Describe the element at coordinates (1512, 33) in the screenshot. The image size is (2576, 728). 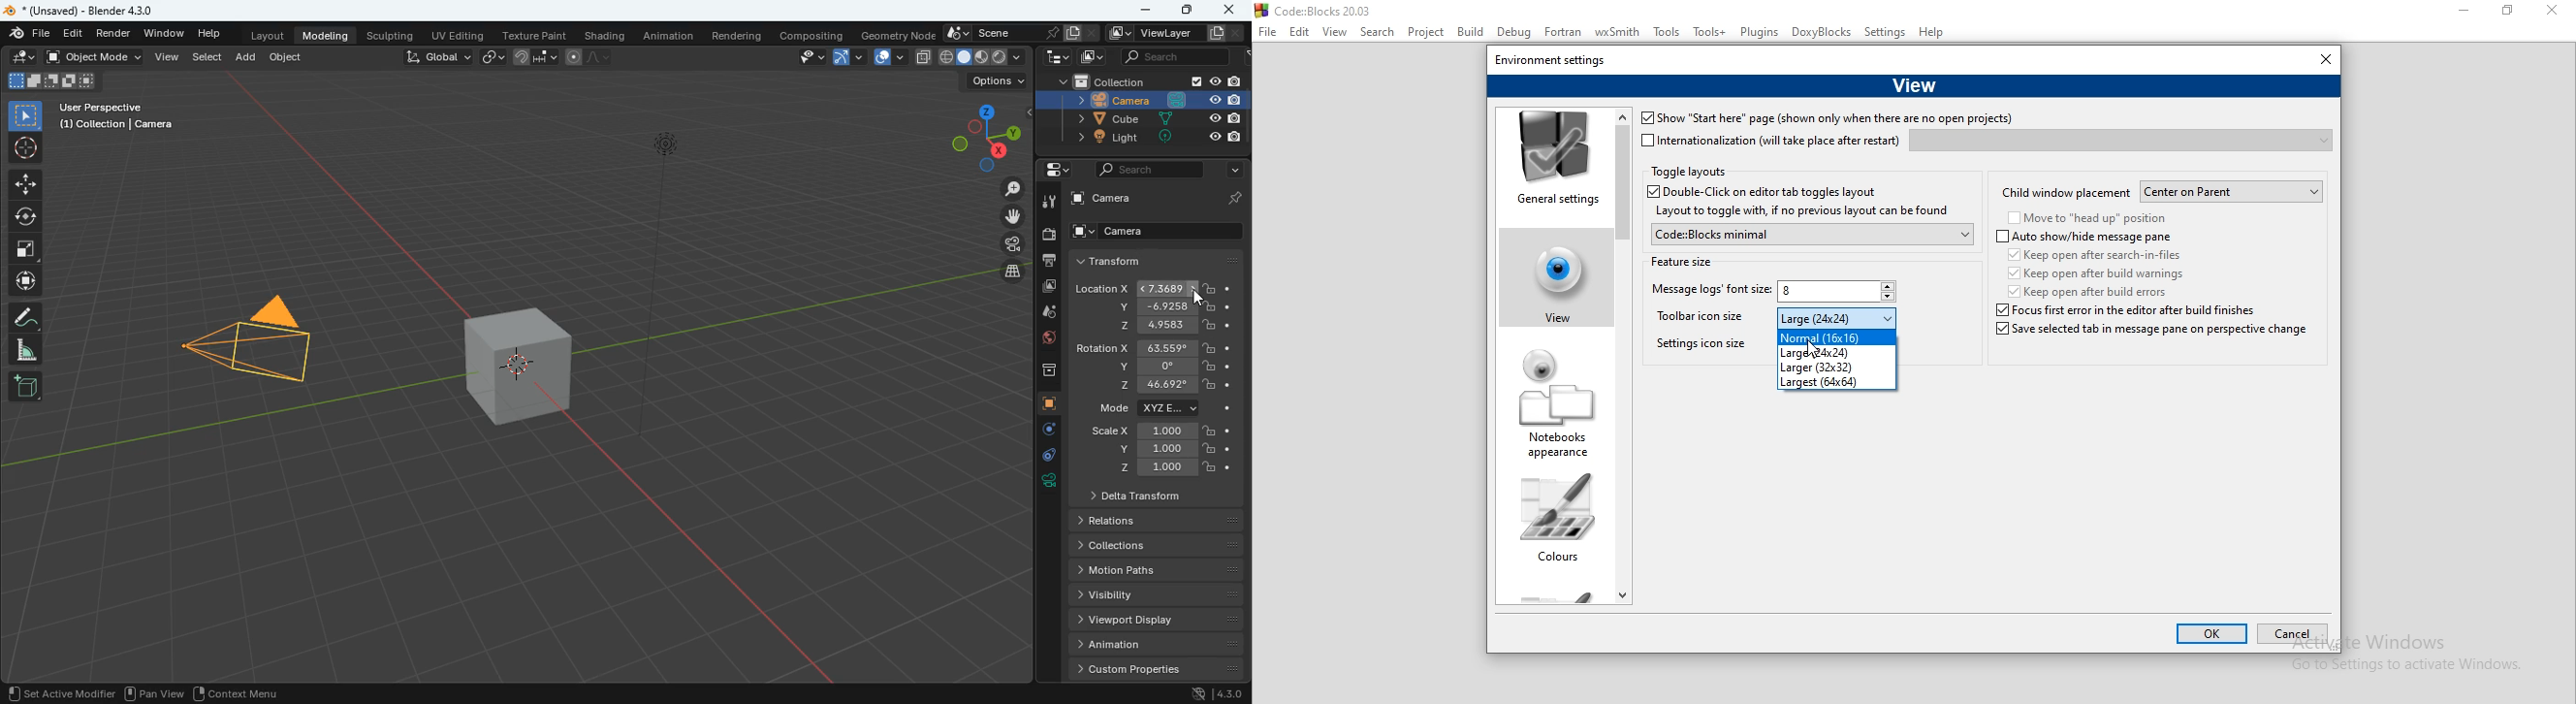
I see `Debug` at that location.